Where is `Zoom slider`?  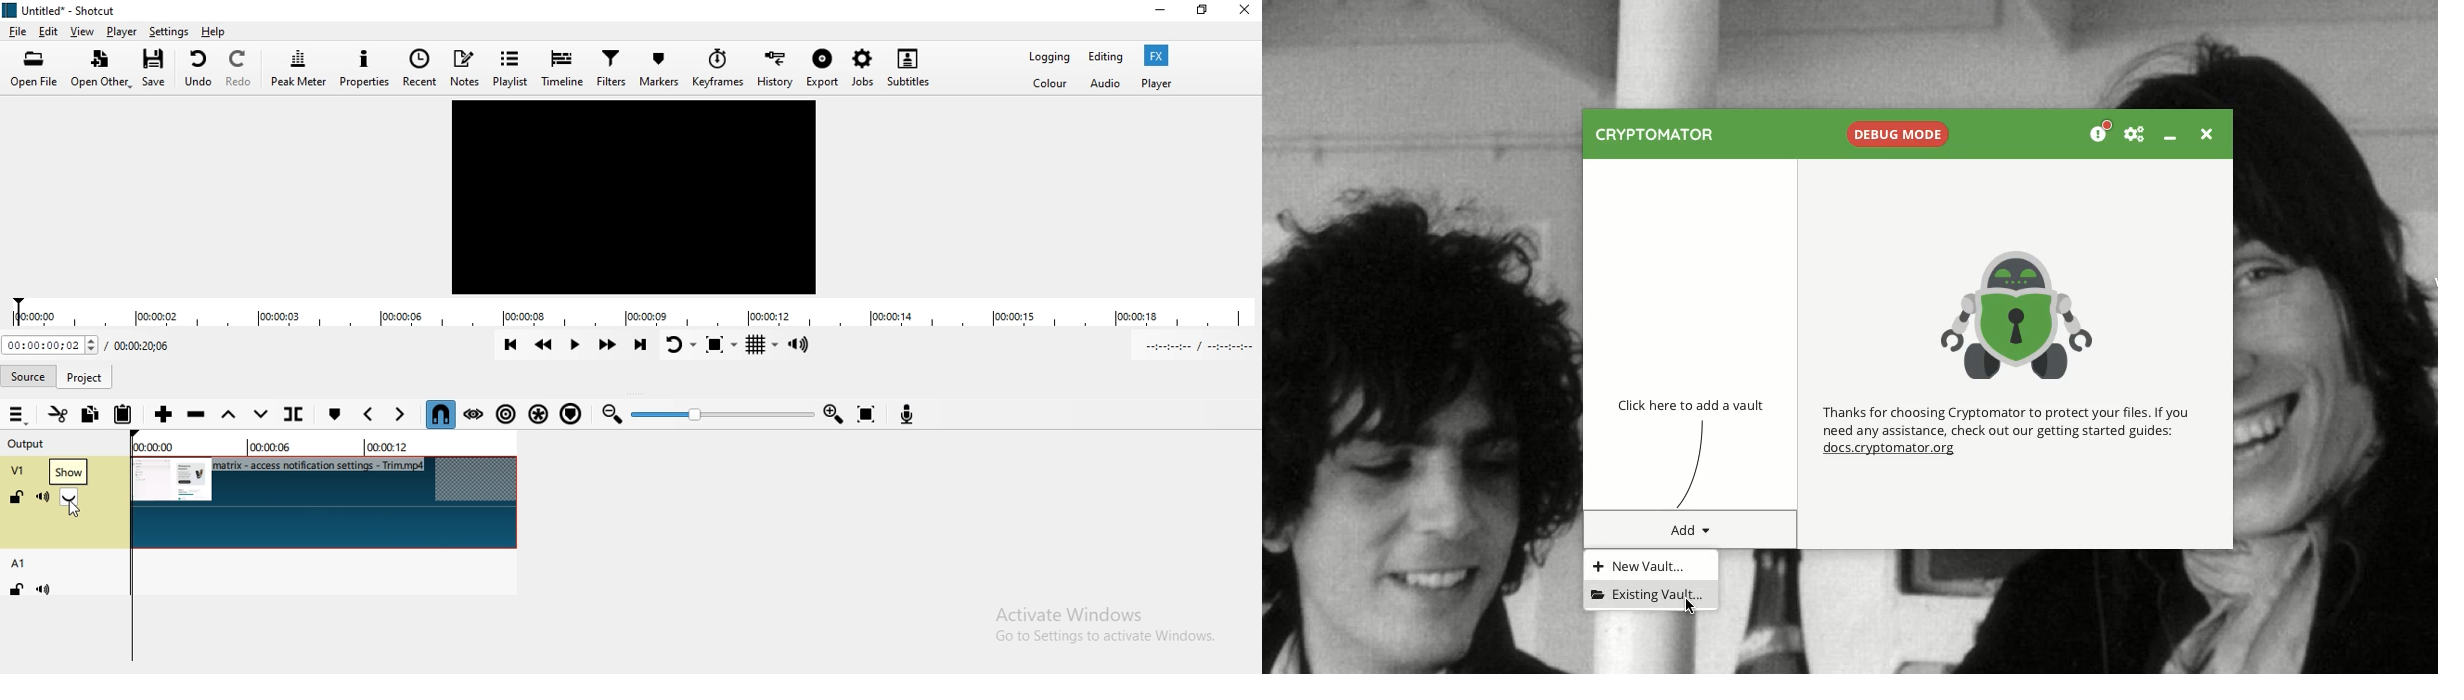 Zoom slider is located at coordinates (720, 415).